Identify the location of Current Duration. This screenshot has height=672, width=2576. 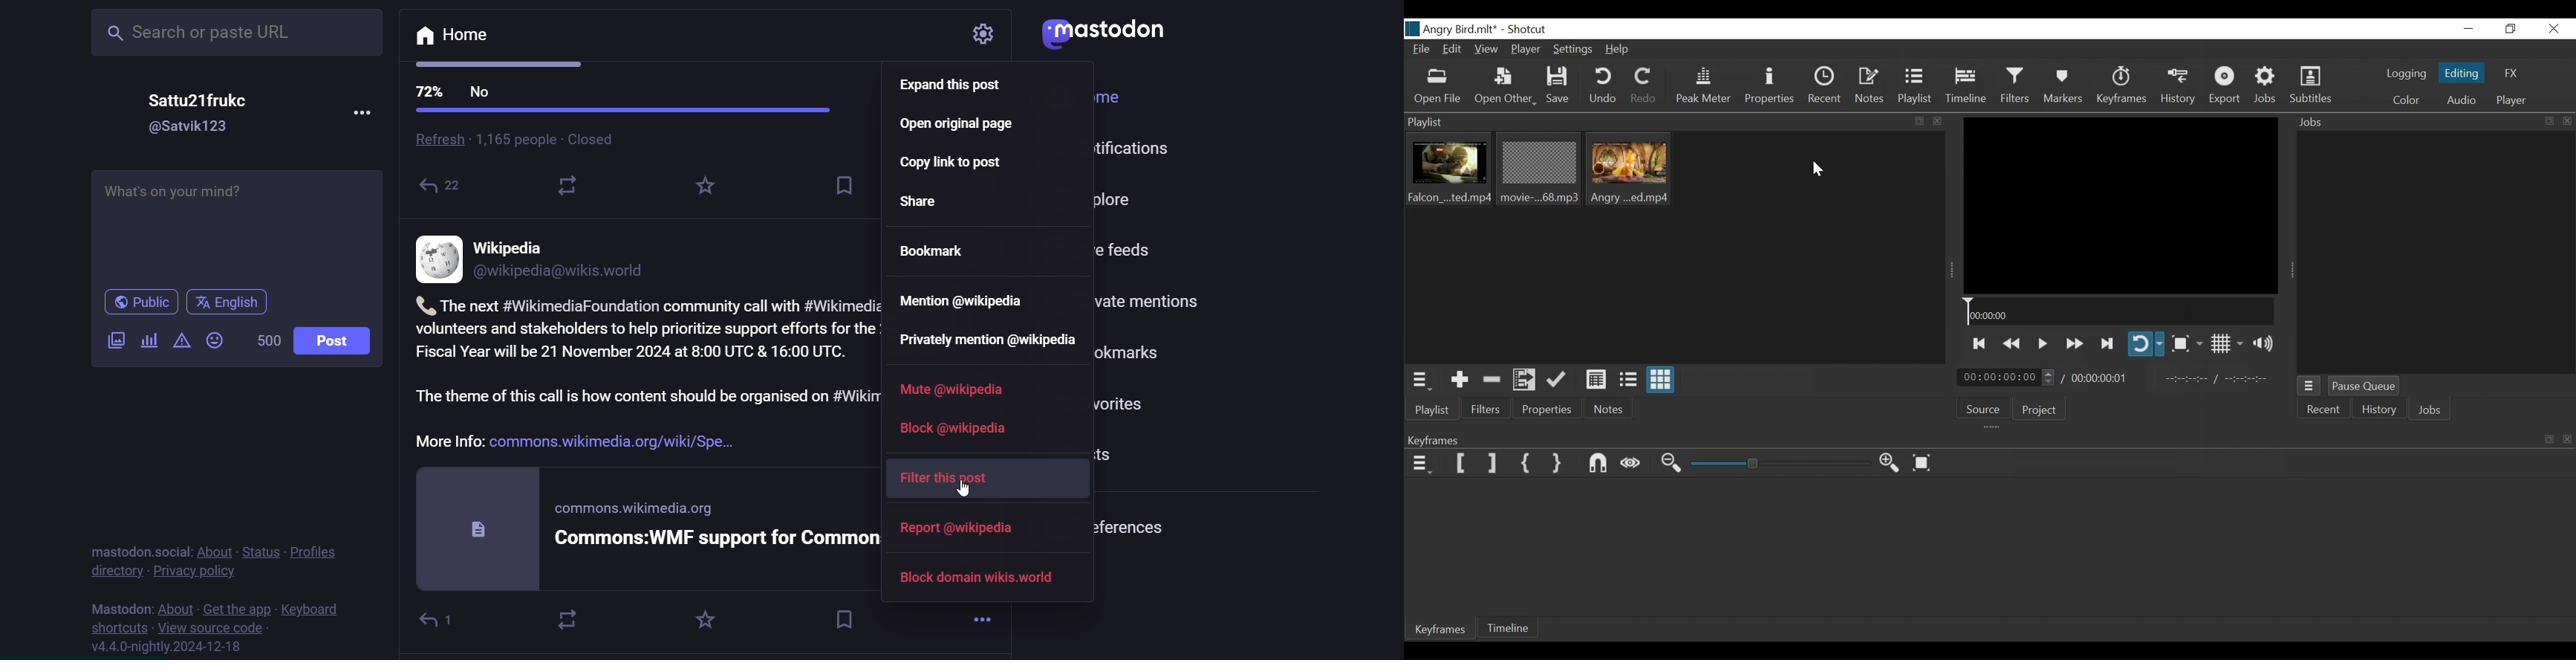
(2007, 378).